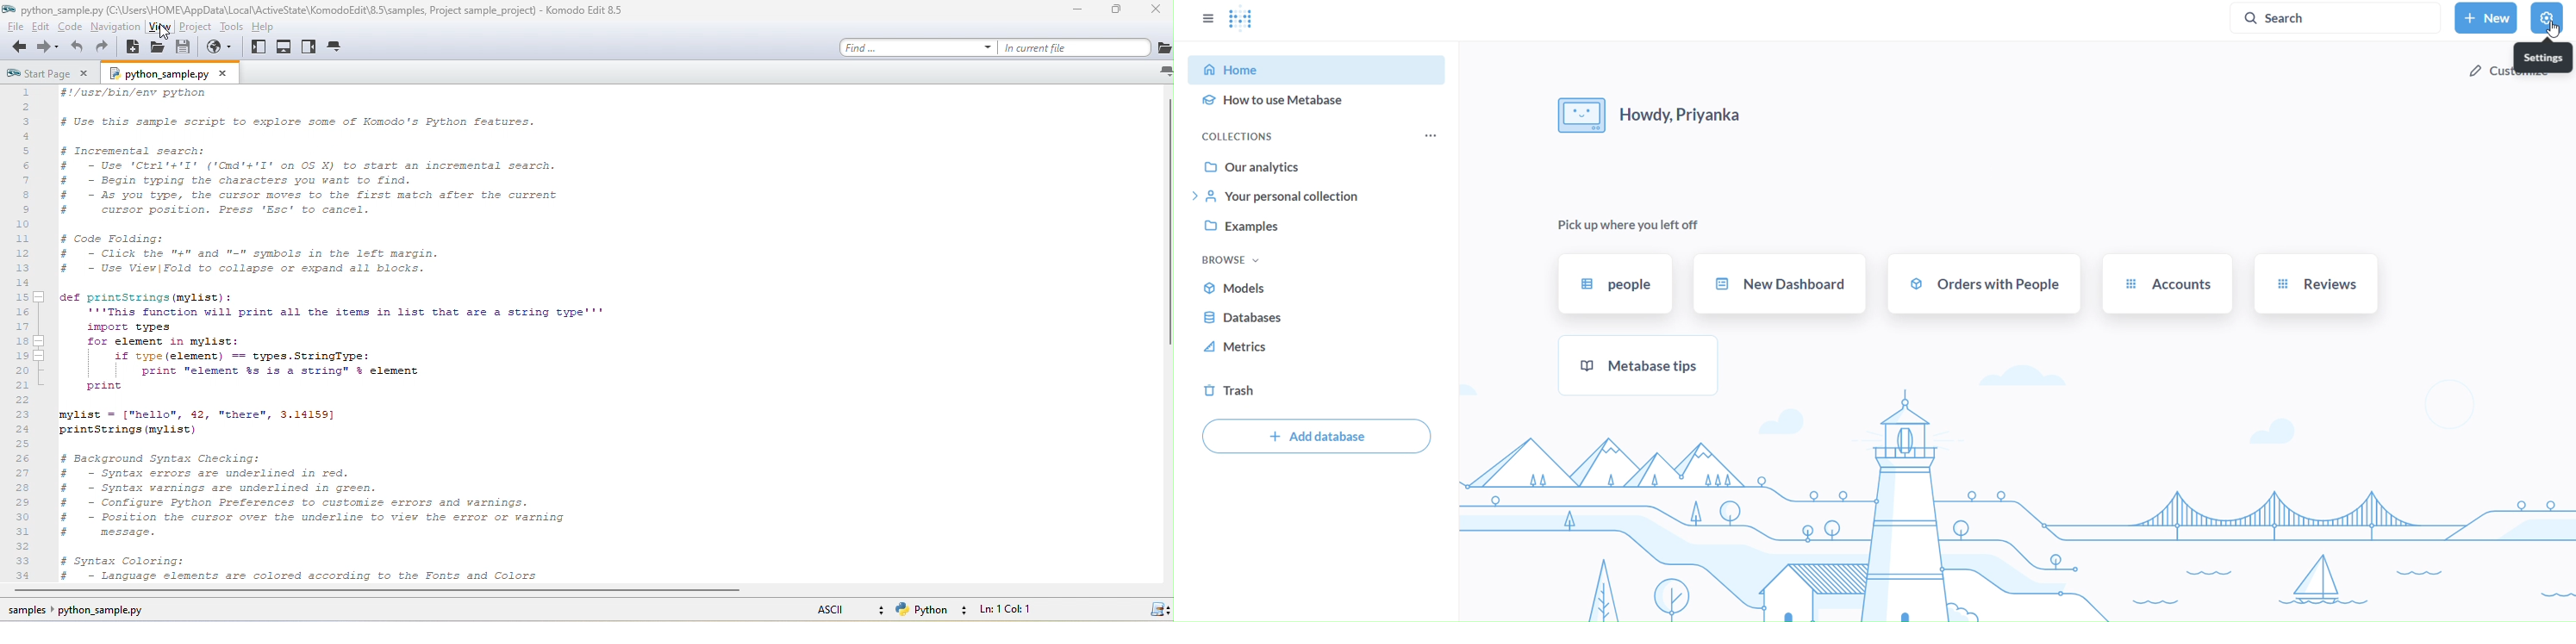 The image size is (2576, 644). What do you see at coordinates (52, 73) in the screenshot?
I see `start page` at bounding box center [52, 73].